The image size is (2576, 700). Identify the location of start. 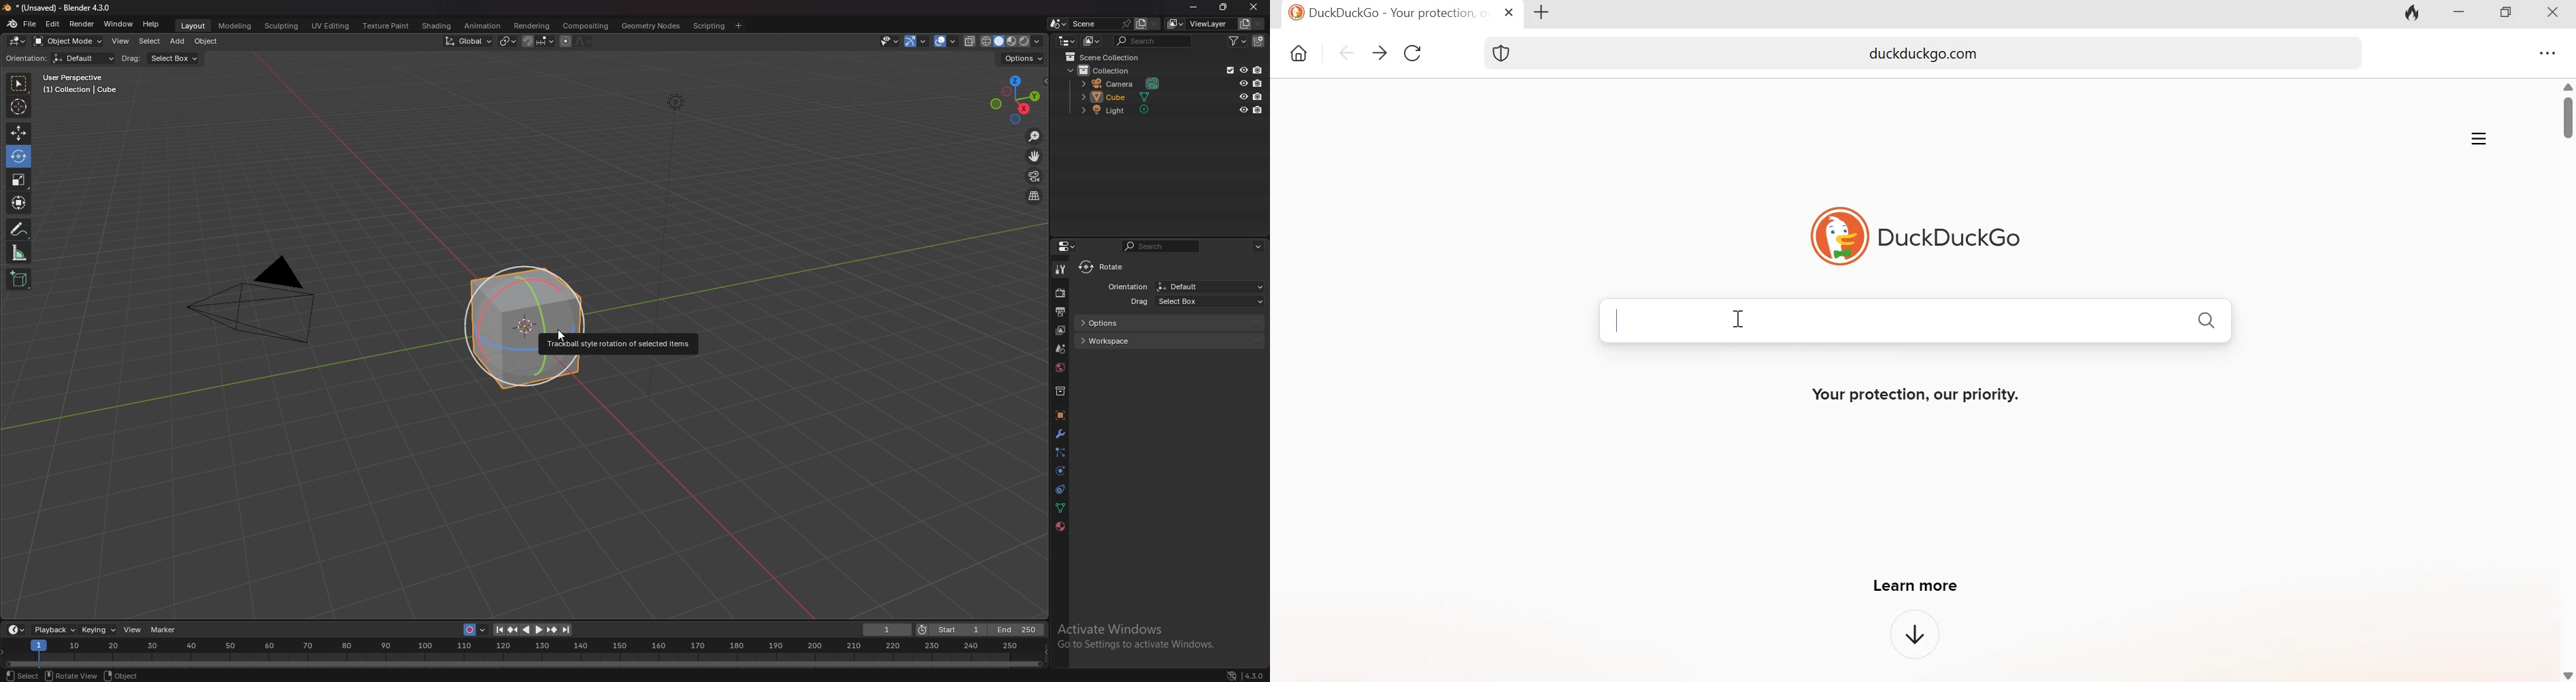
(952, 630).